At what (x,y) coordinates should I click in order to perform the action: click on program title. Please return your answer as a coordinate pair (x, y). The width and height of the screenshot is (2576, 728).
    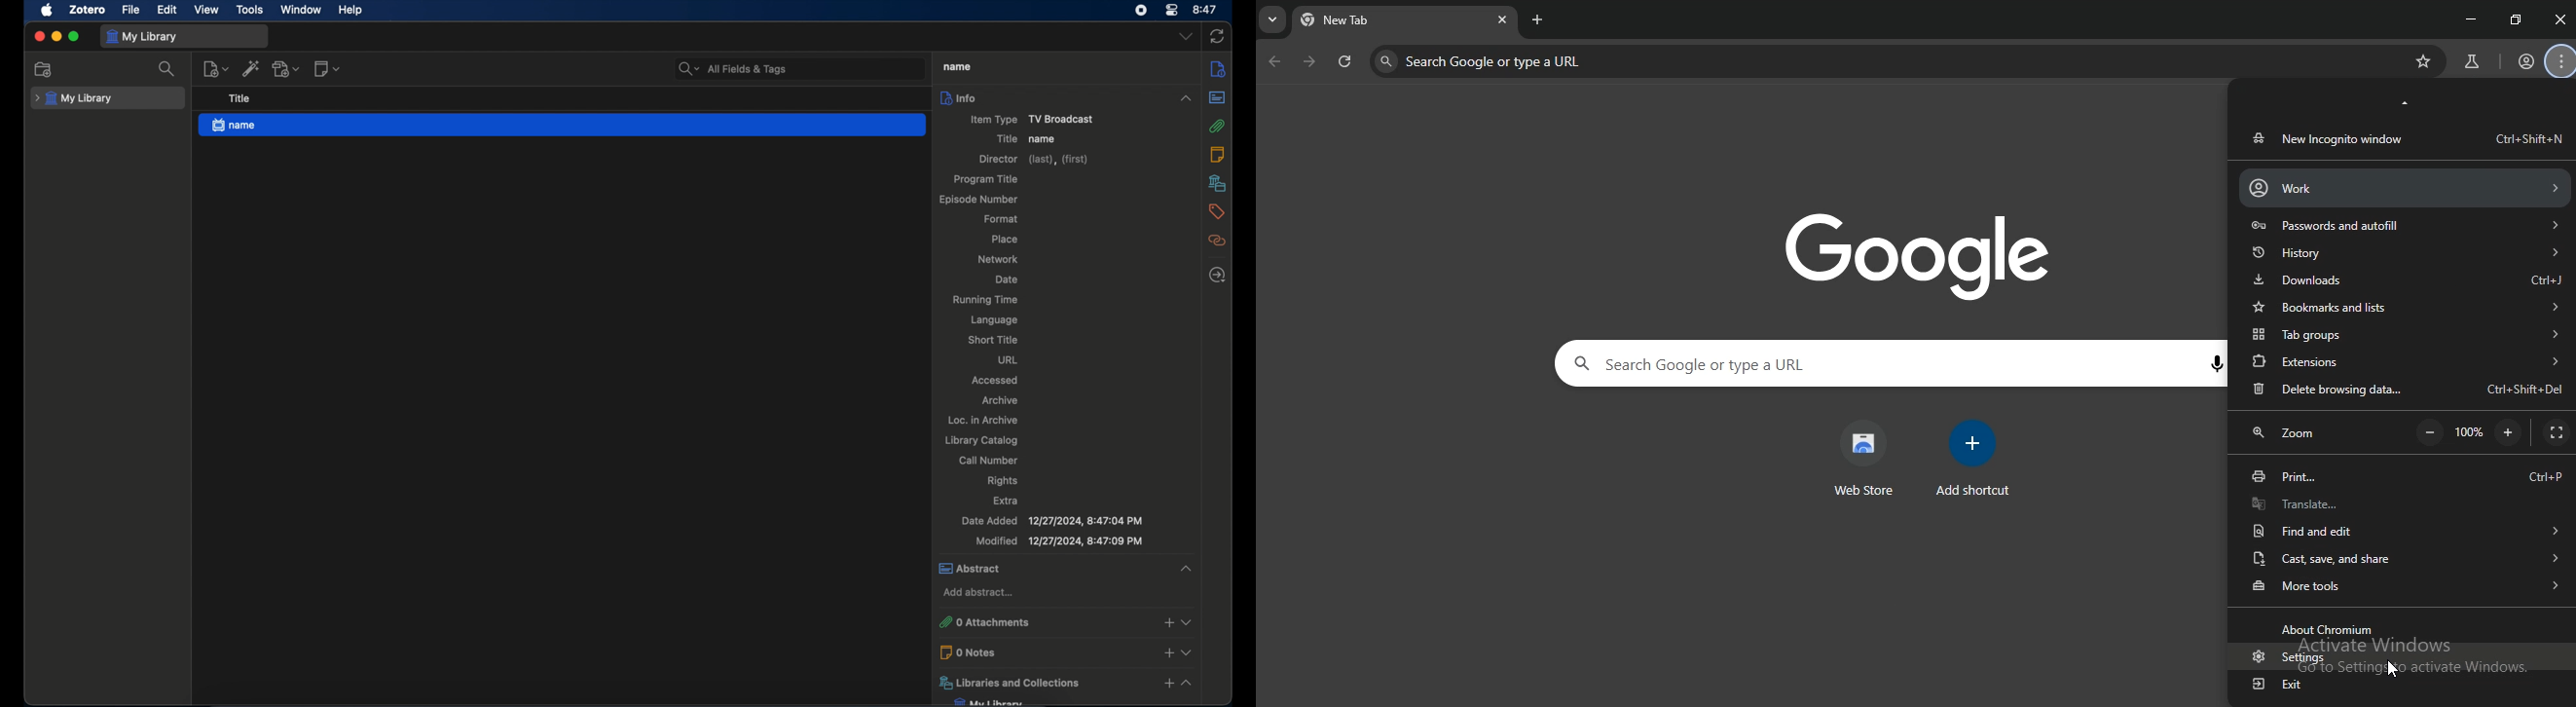
    Looking at the image, I should click on (988, 179).